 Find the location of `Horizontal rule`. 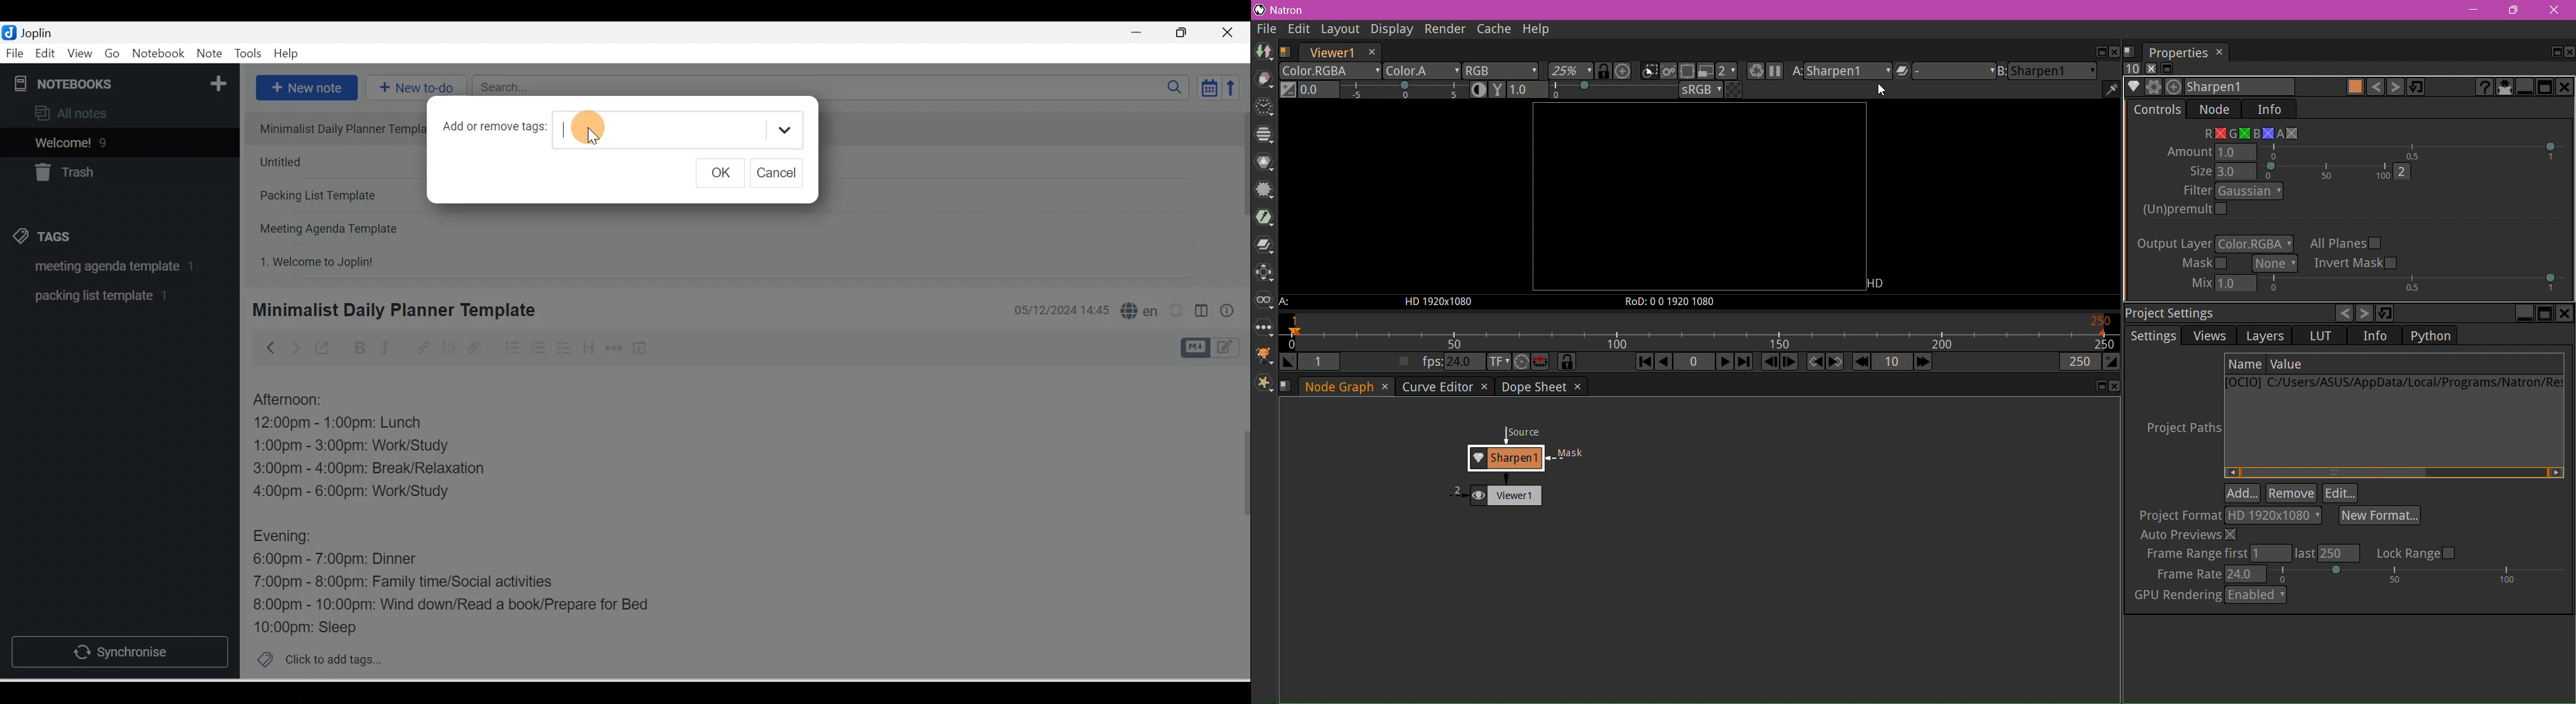

Horizontal rule is located at coordinates (615, 348).